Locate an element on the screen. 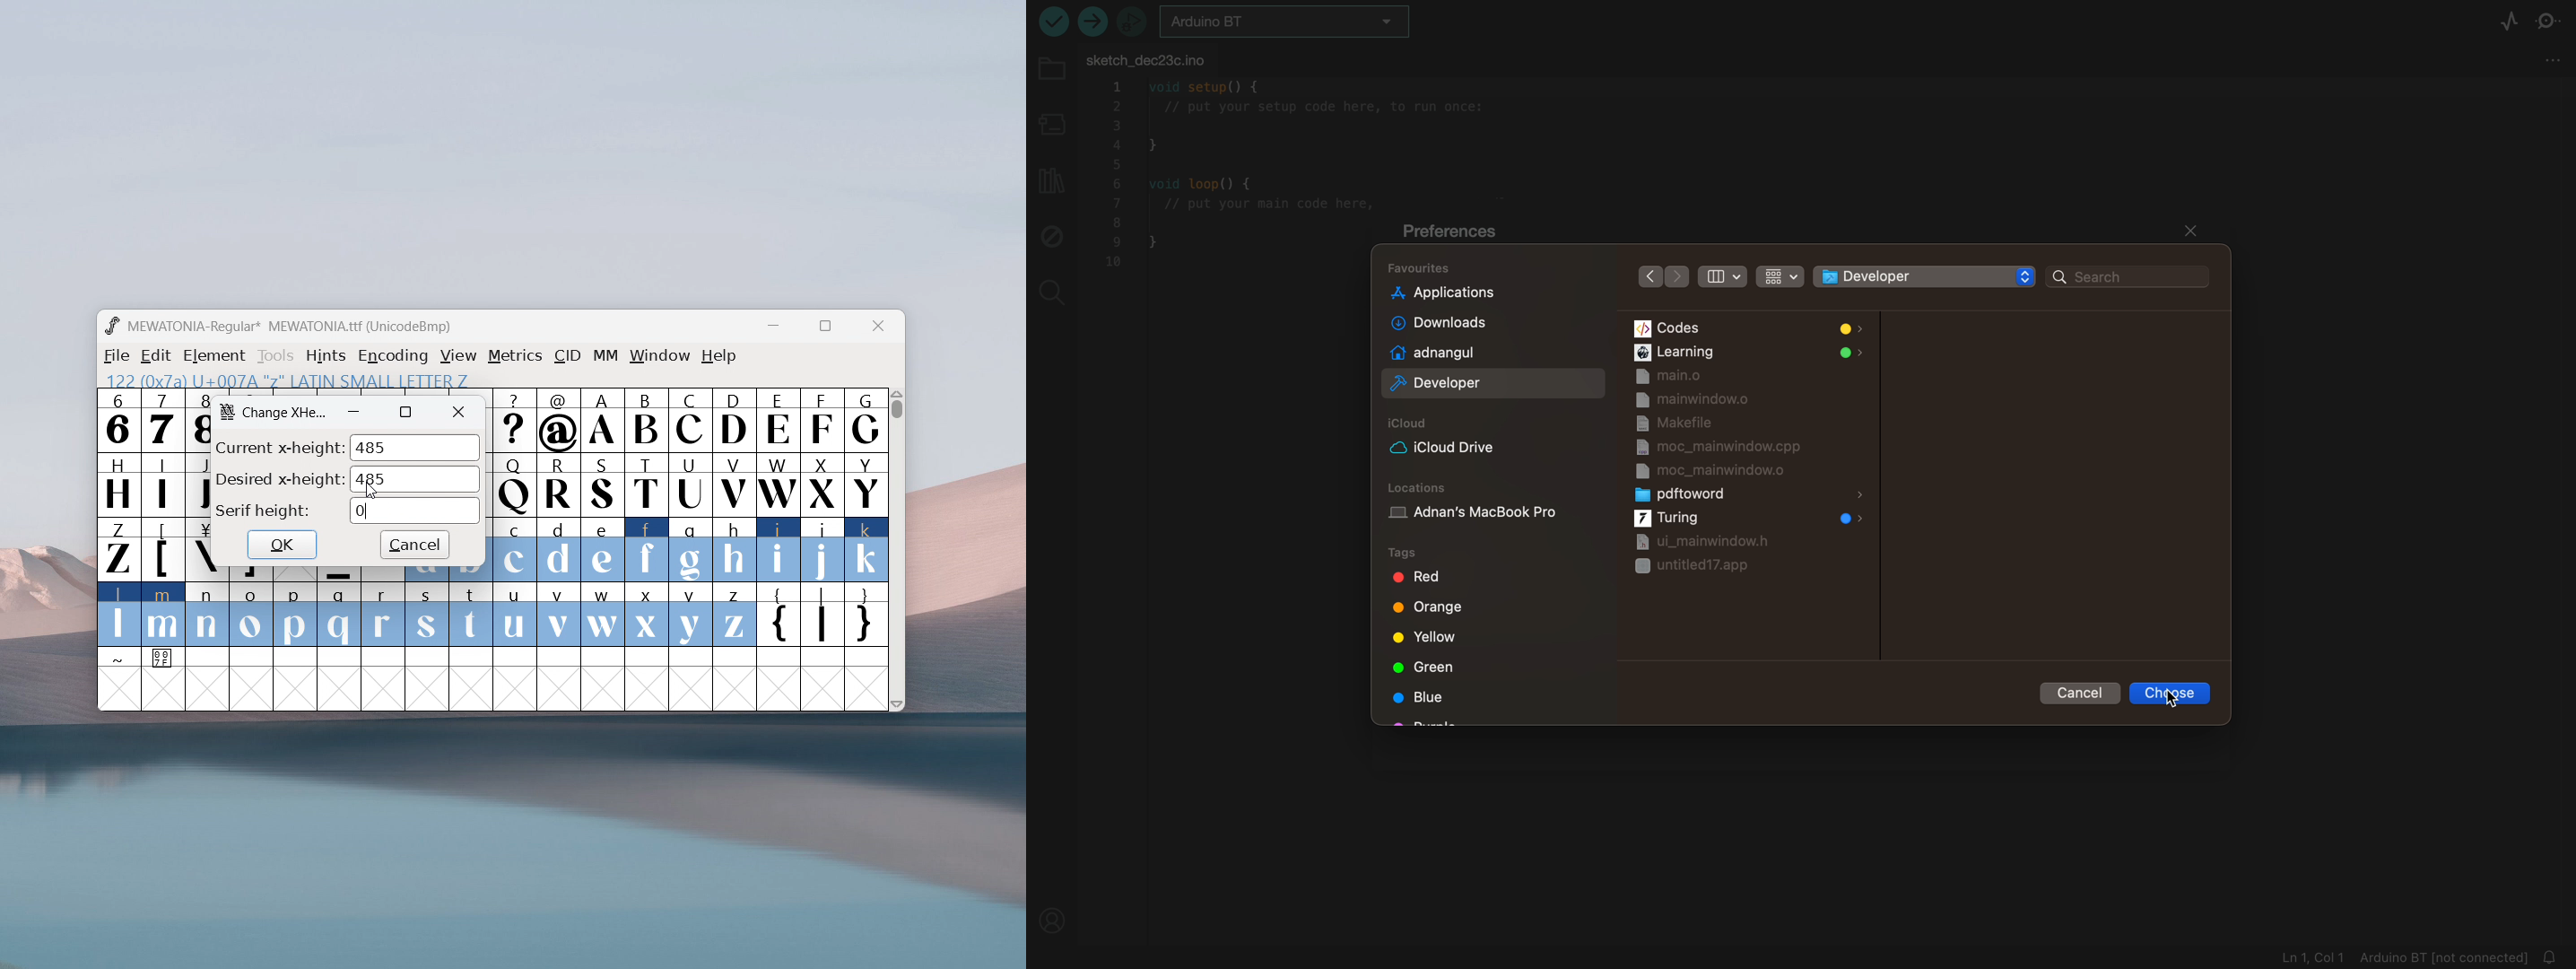 The height and width of the screenshot is (980, 2576). main window is located at coordinates (1696, 401).